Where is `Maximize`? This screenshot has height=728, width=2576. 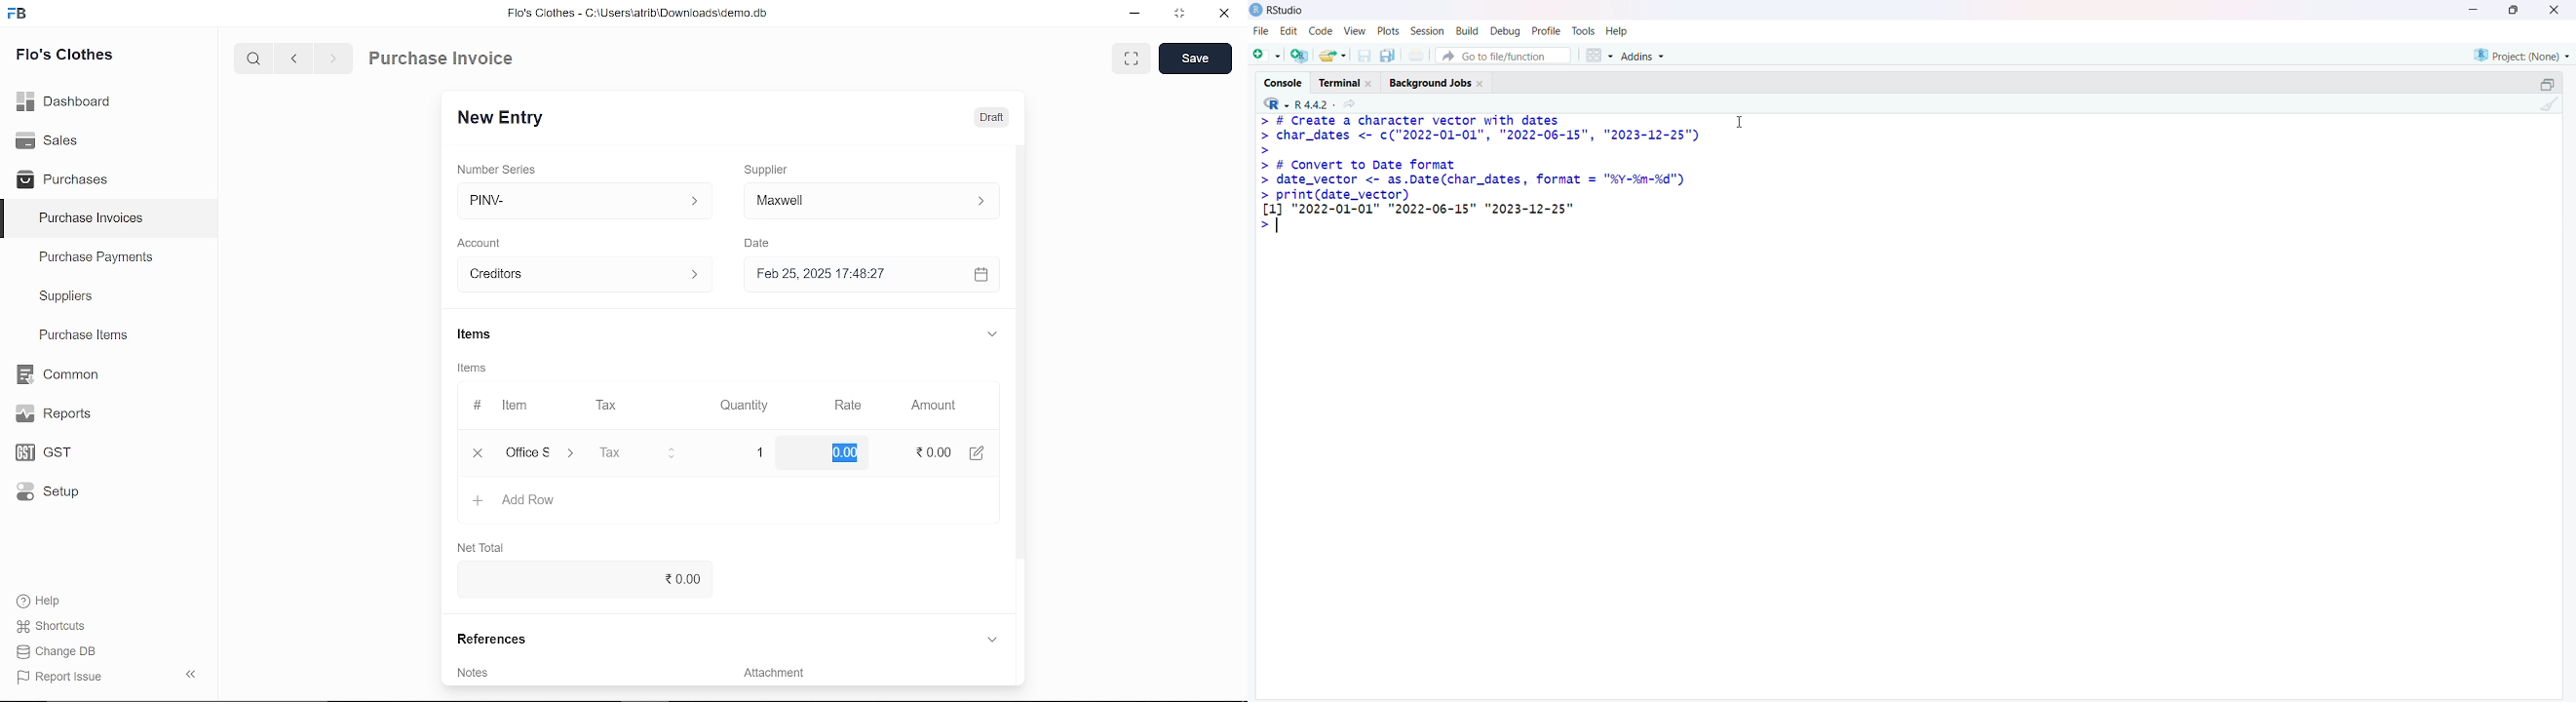 Maximize is located at coordinates (2514, 10).